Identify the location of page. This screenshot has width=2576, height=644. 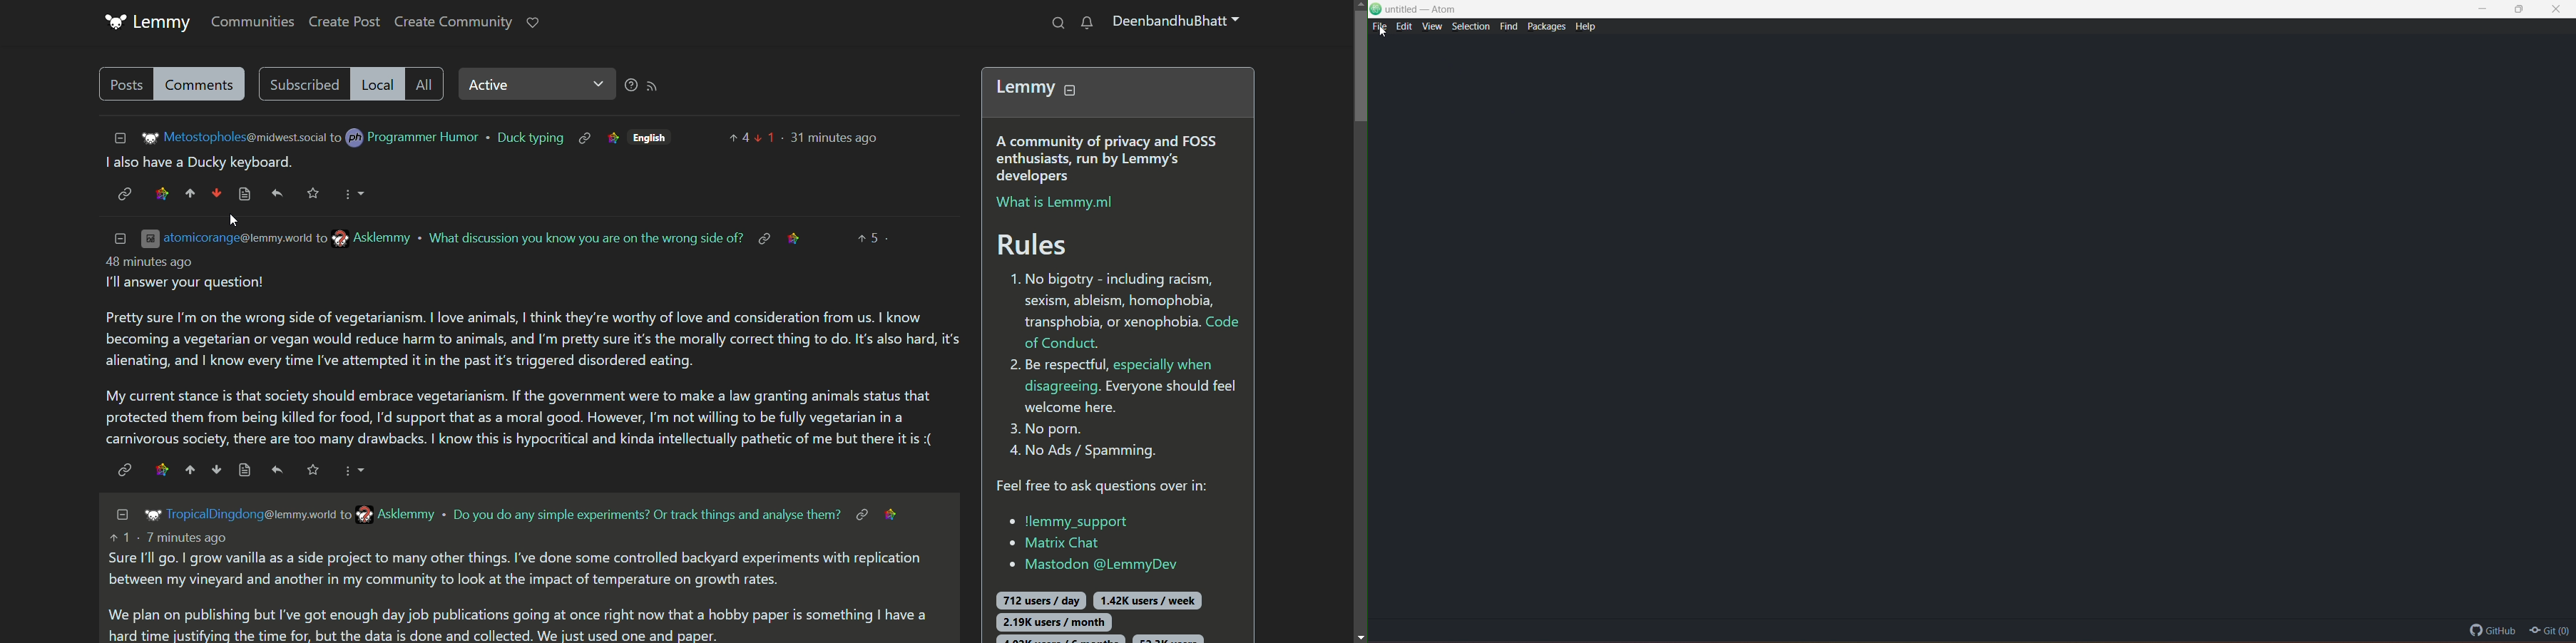
(243, 470).